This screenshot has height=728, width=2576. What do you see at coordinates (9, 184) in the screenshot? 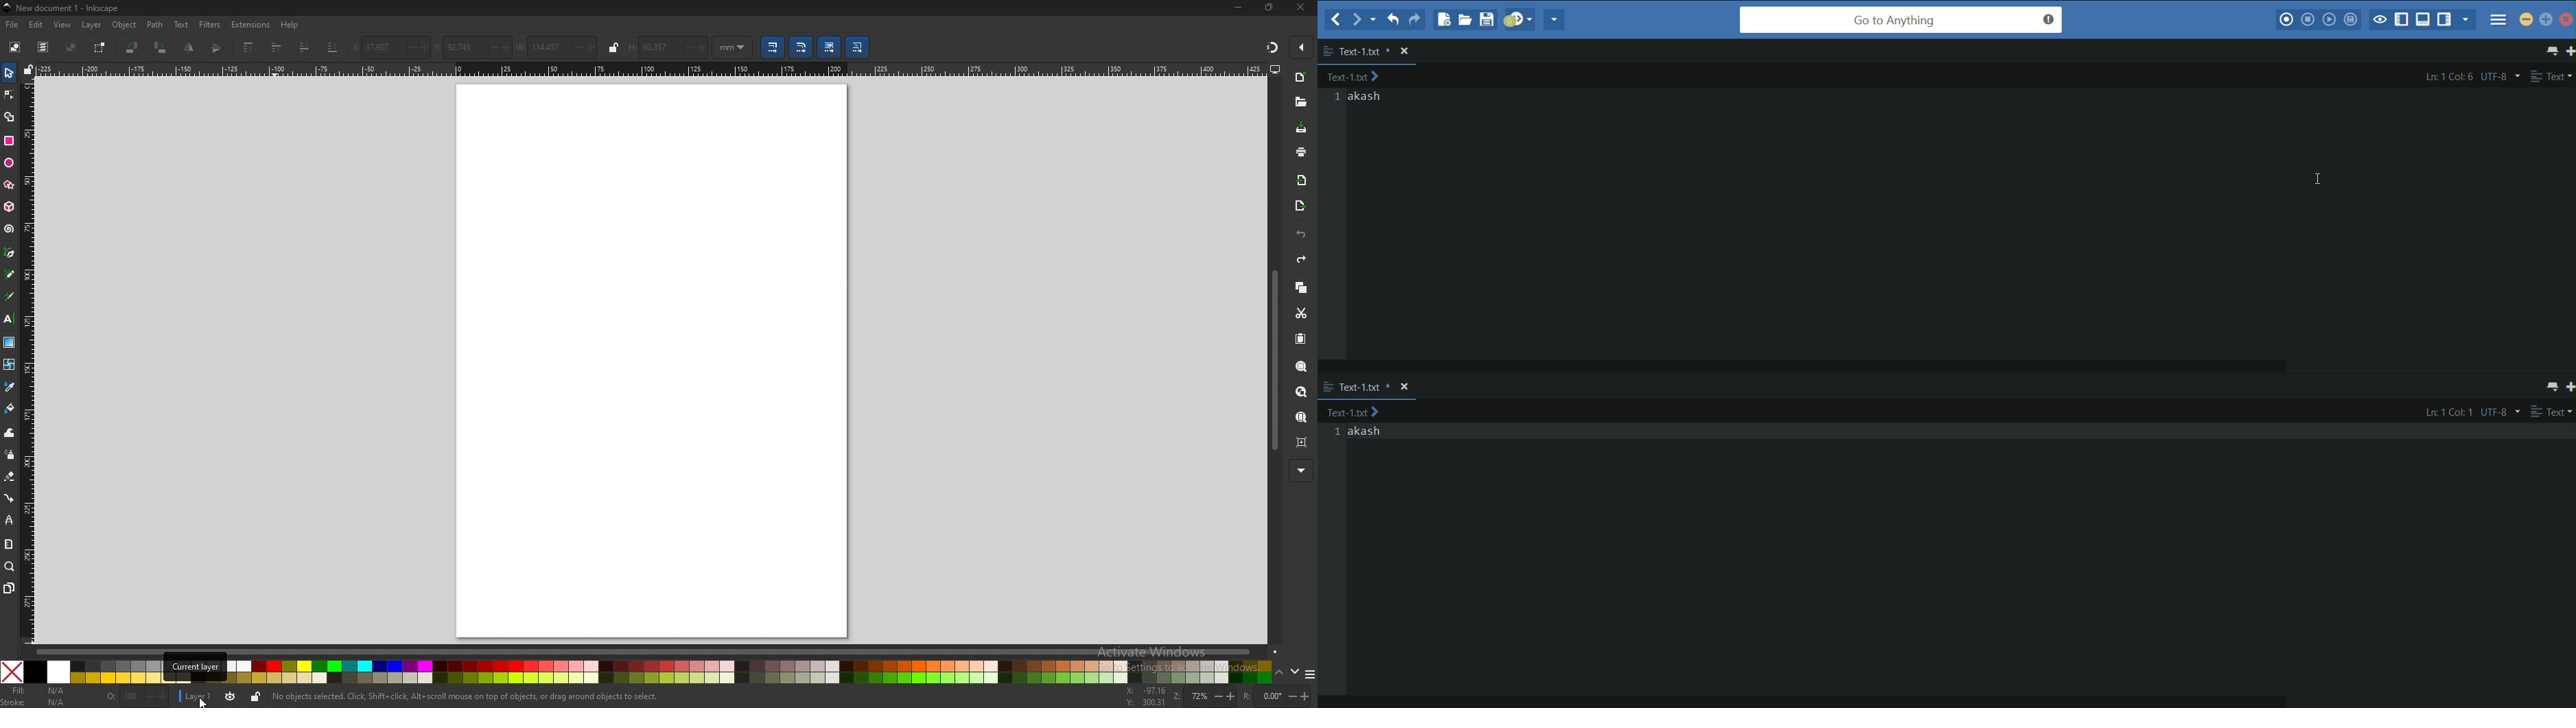
I see `stars and polygons` at bounding box center [9, 184].